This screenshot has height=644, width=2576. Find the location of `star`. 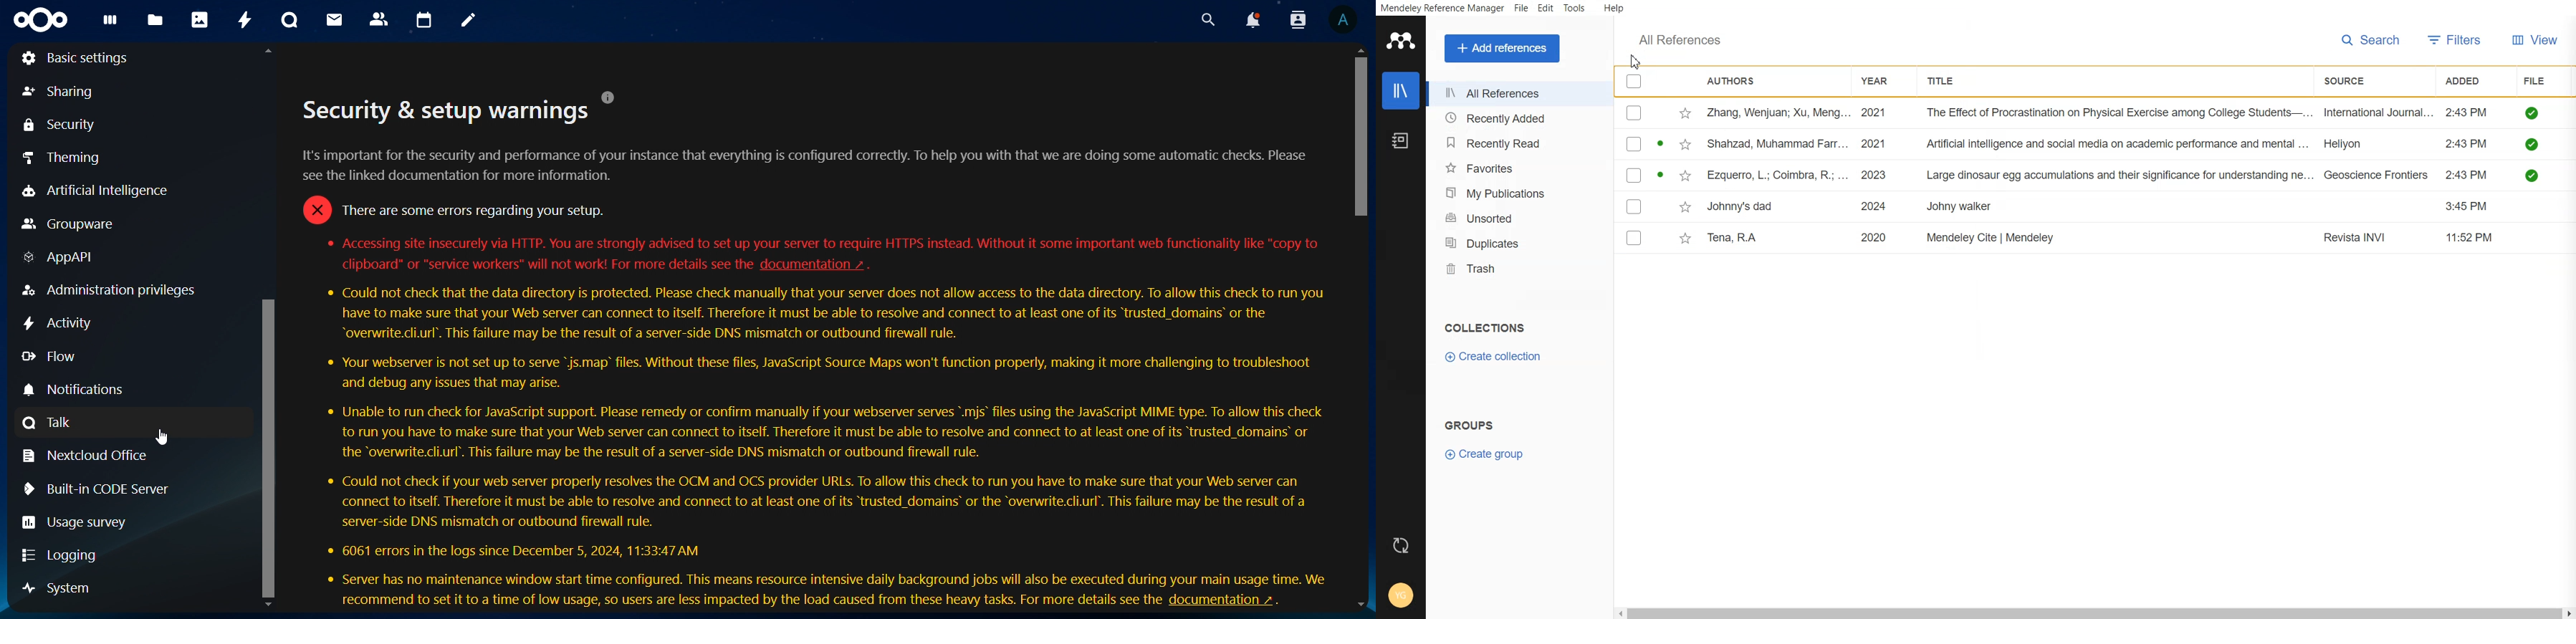

star is located at coordinates (1683, 239).